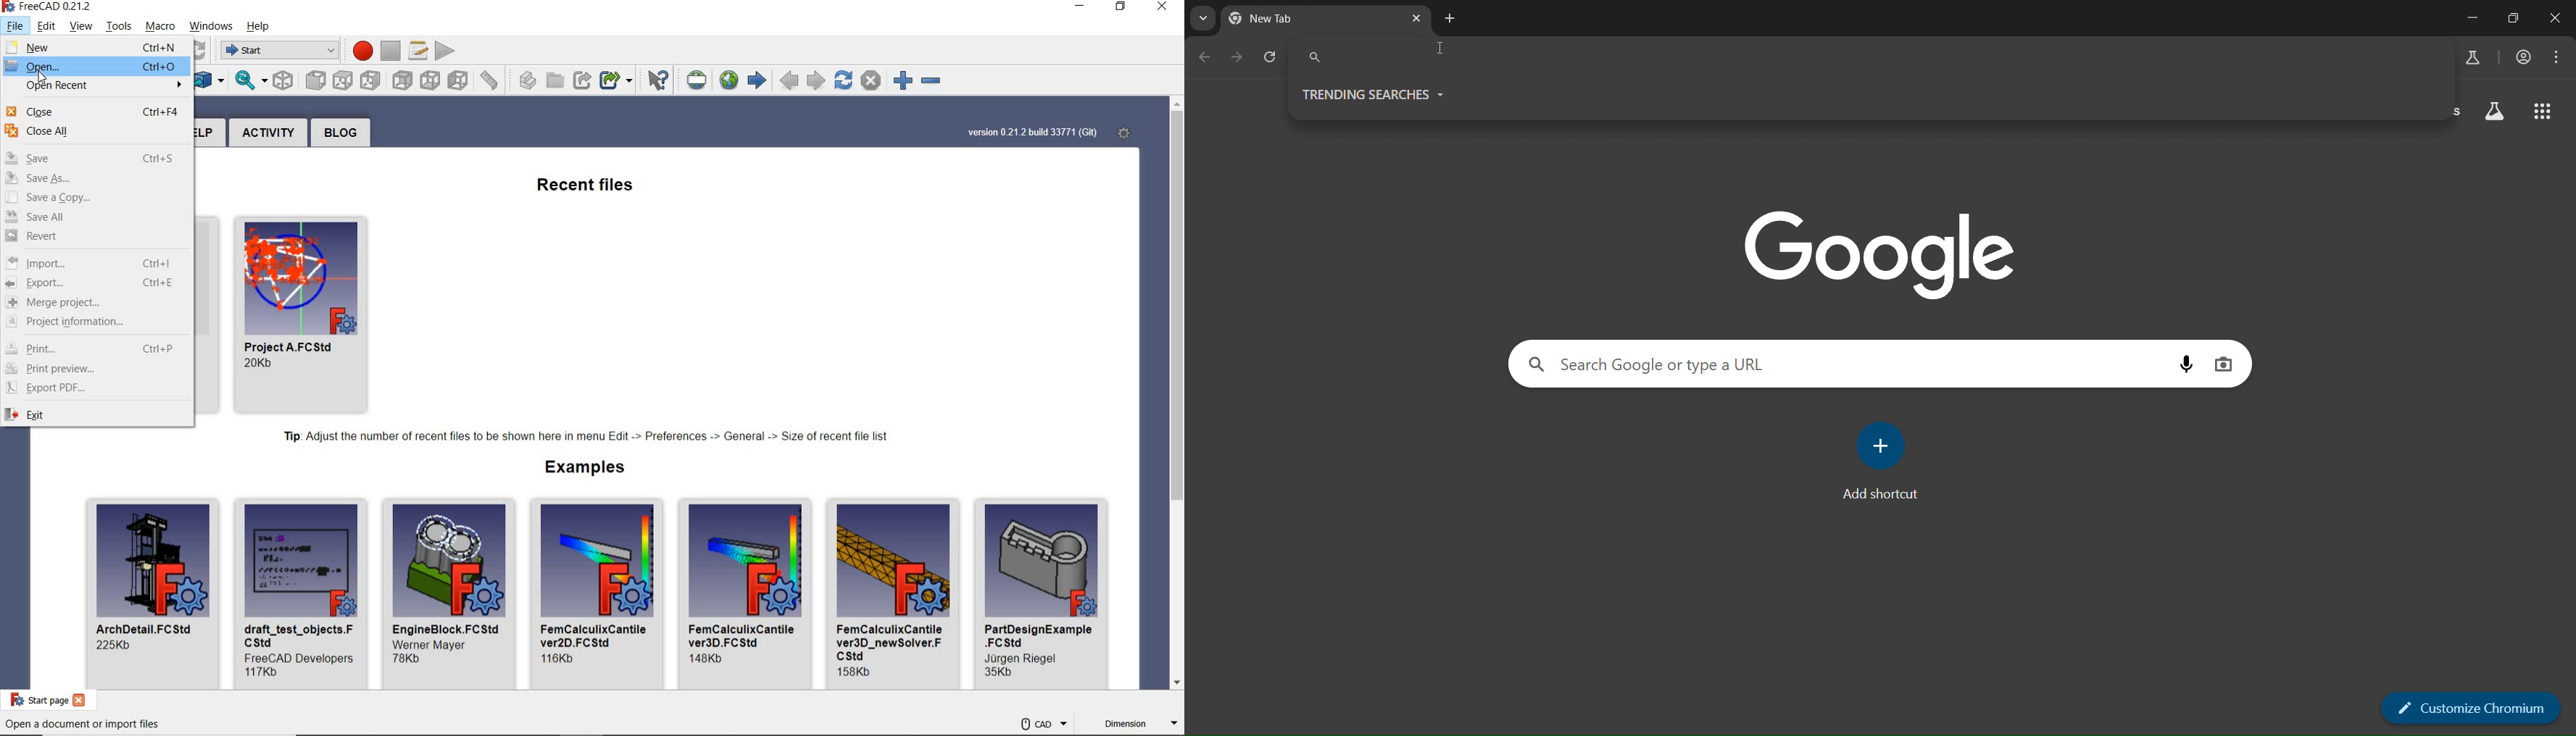 The width and height of the screenshot is (2576, 756). What do you see at coordinates (211, 26) in the screenshot?
I see `WINDOWS` at bounding box center [211, 26].